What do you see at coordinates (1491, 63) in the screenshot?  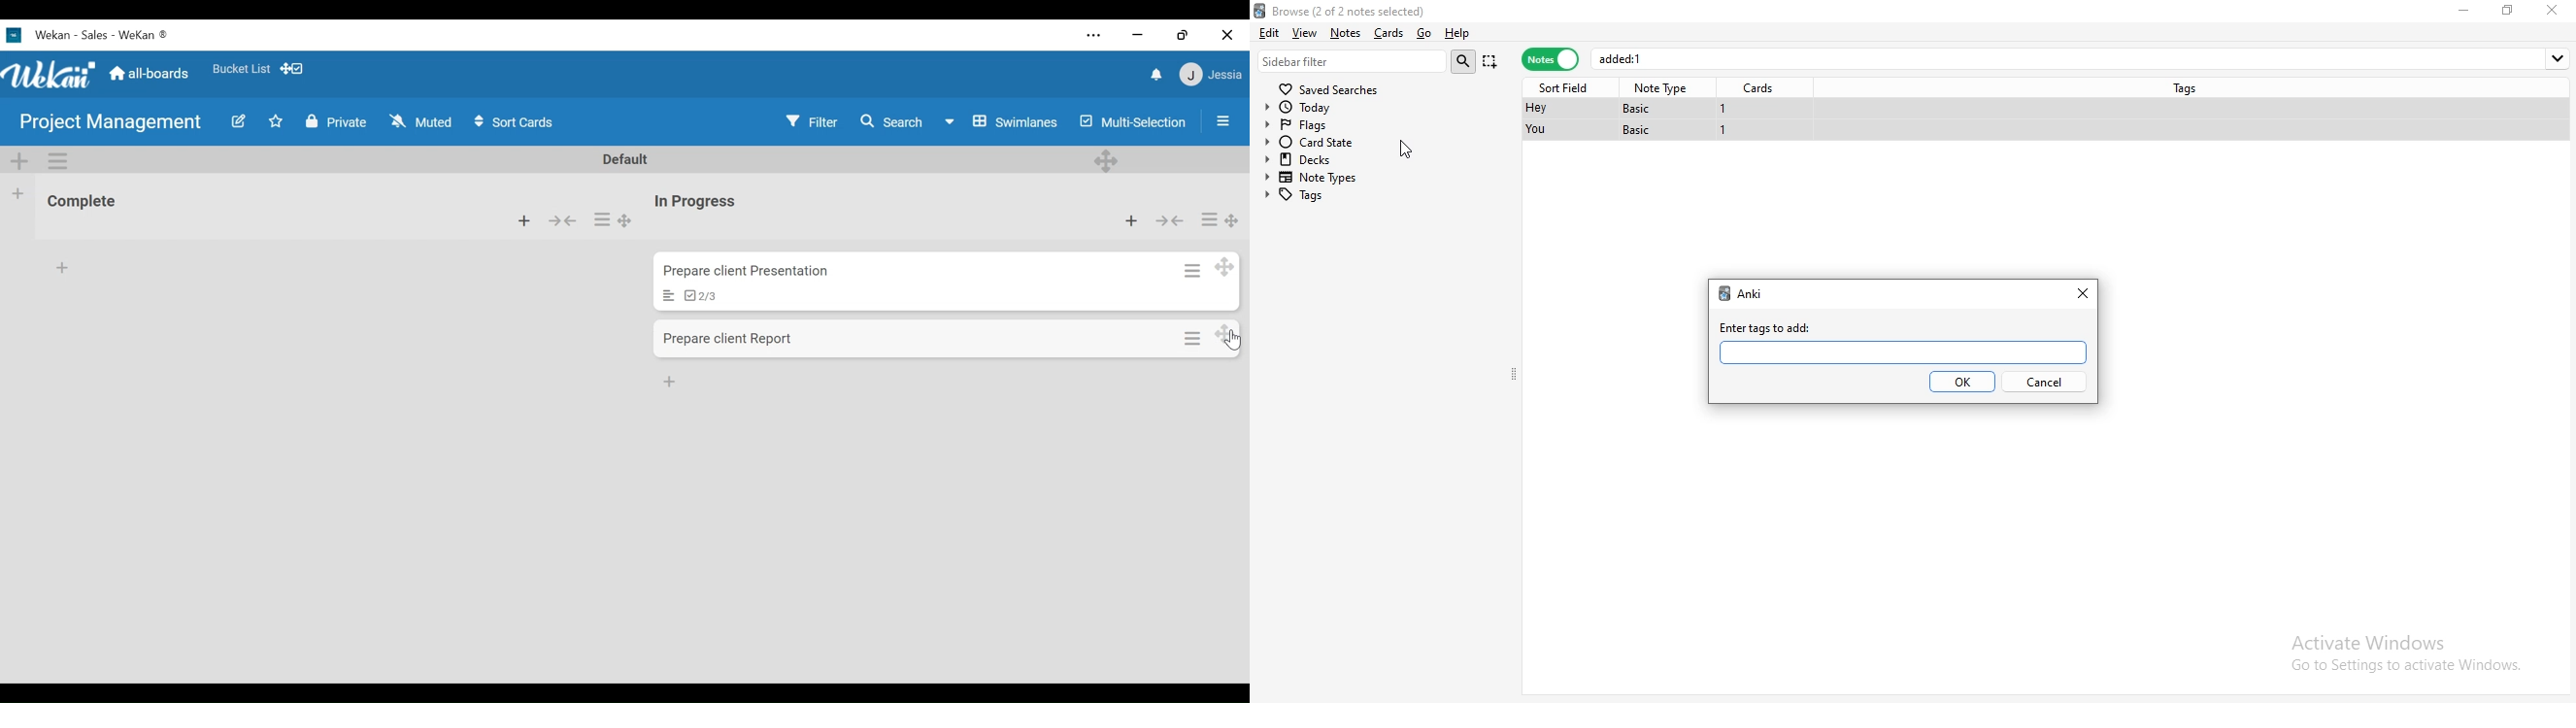 I see `append` at bounding box center [1491, 63].